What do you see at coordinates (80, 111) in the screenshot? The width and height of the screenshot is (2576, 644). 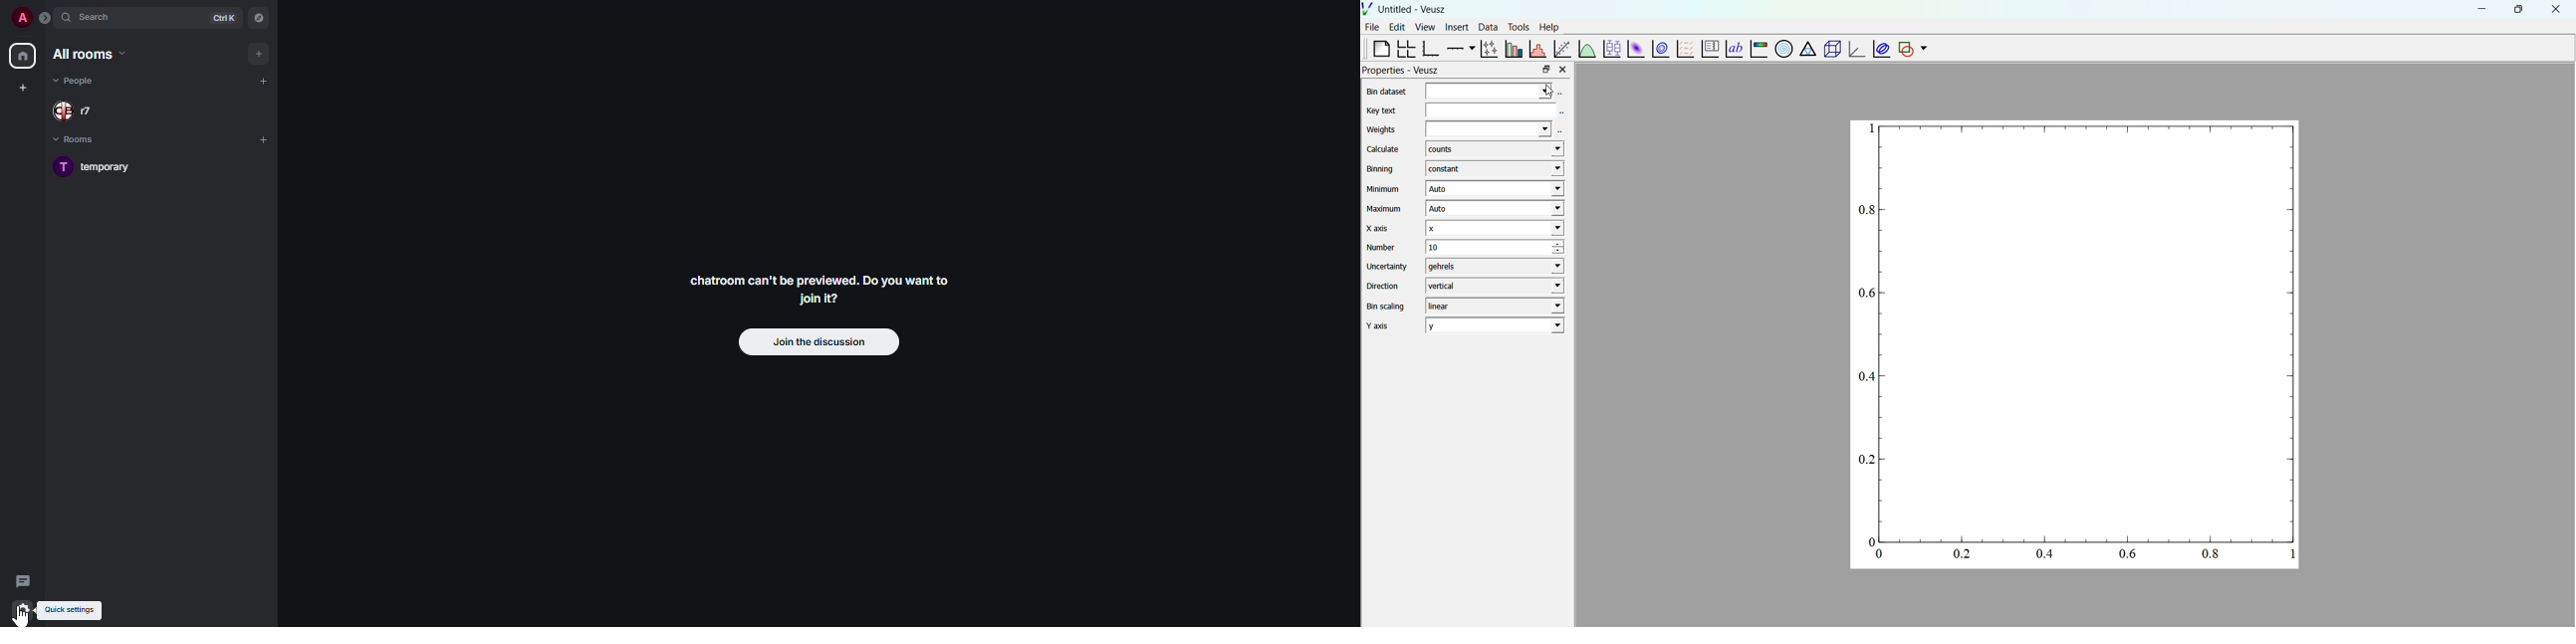 I see `people` at bounding box center [80, 111].